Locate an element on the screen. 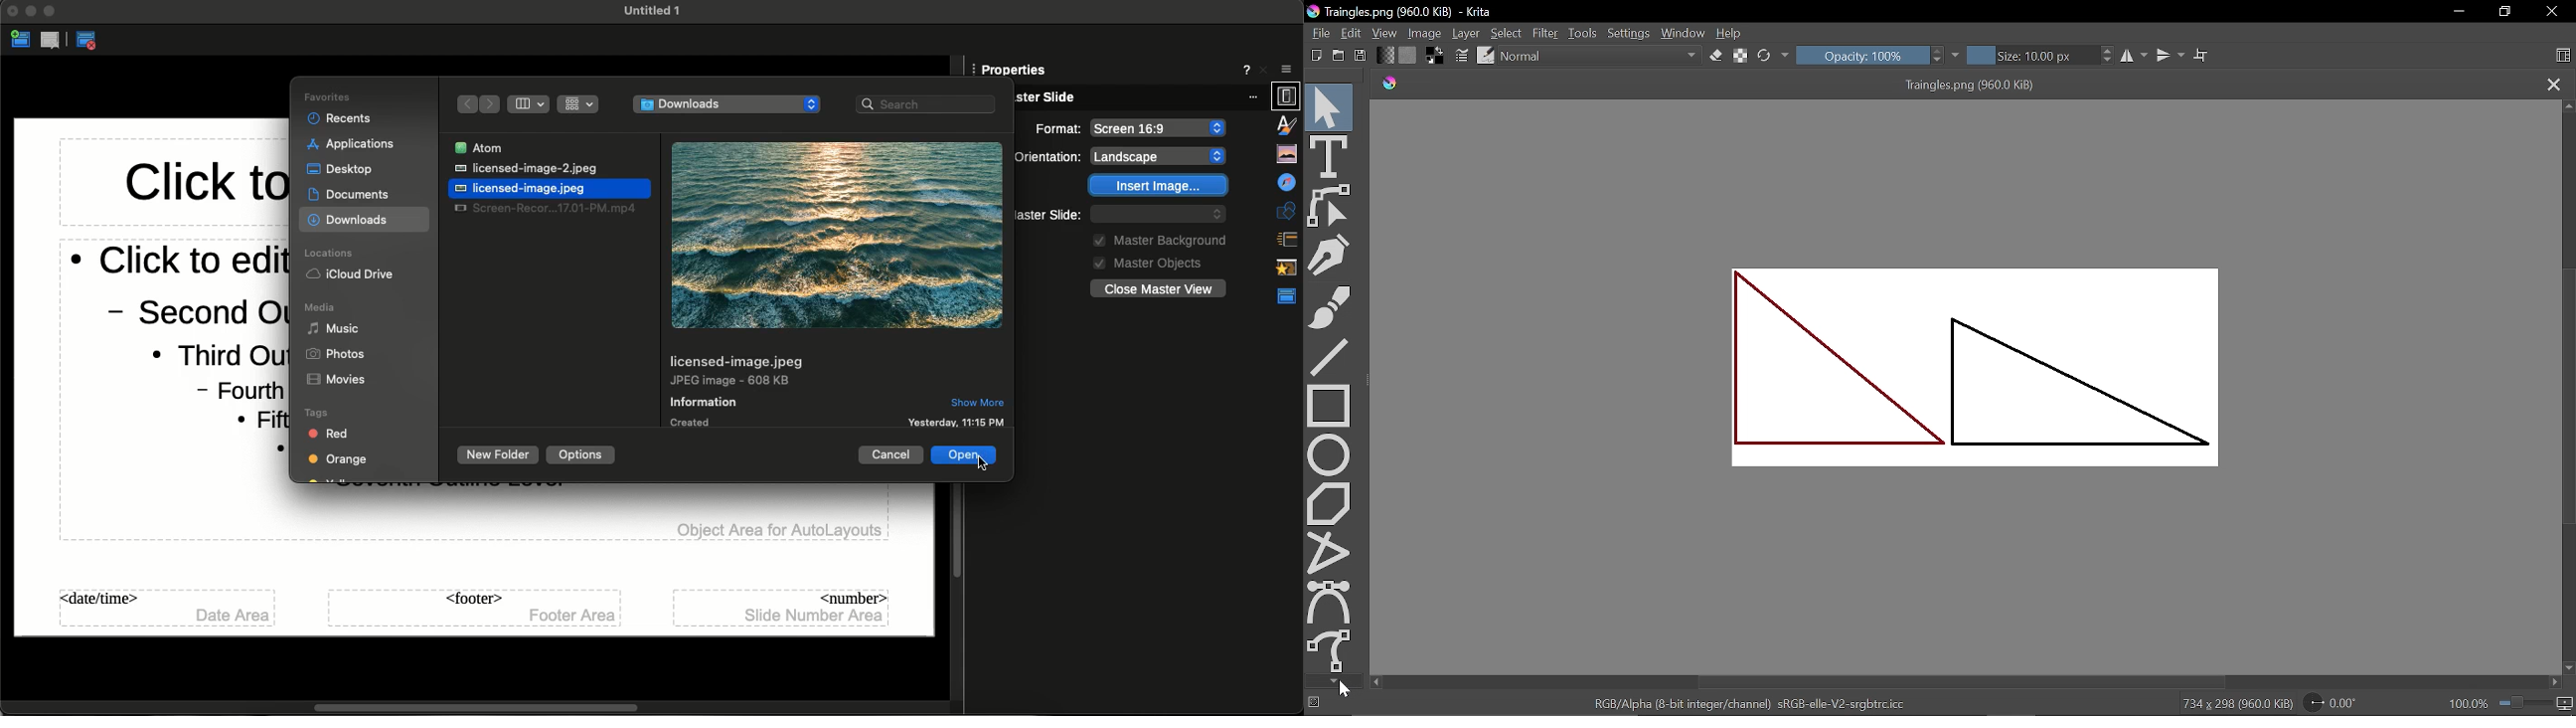 This screenshot has height=728, width=2576. Filter is located at coordinates (1544, 33).